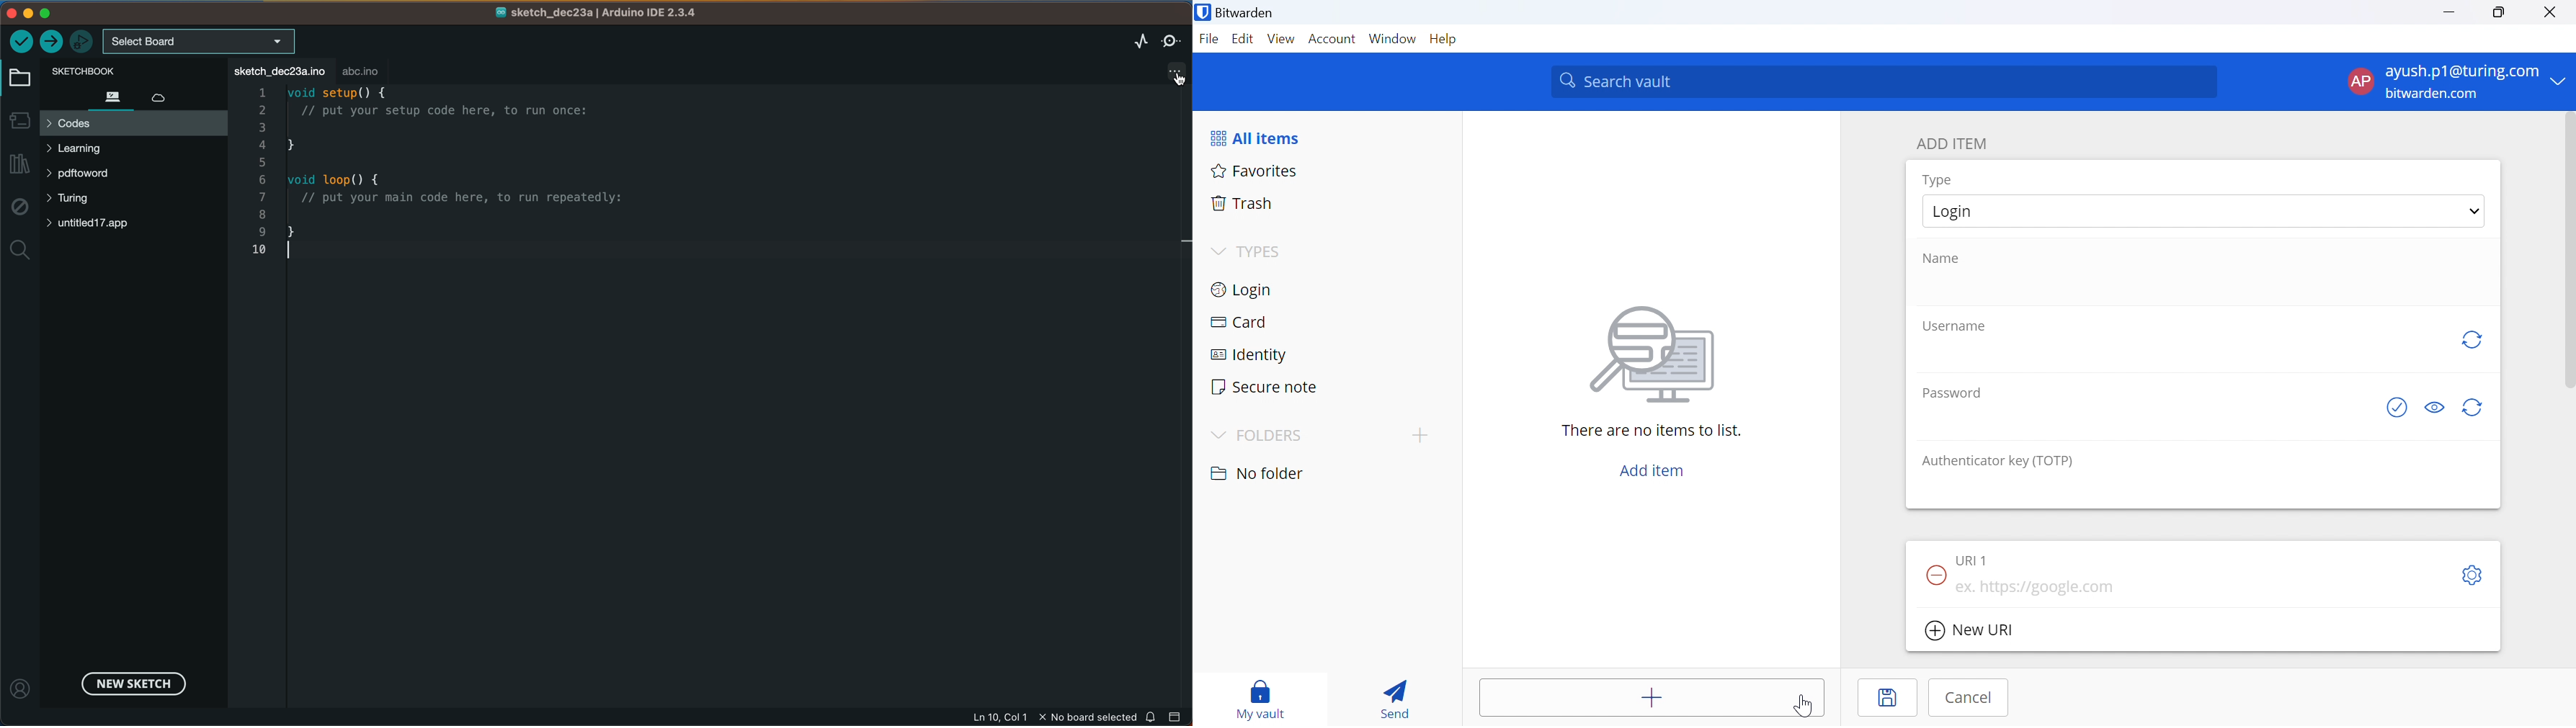  Describe the element at coordinates (2474, 342) in the screenshot. I see `Regenerate username` at that location.